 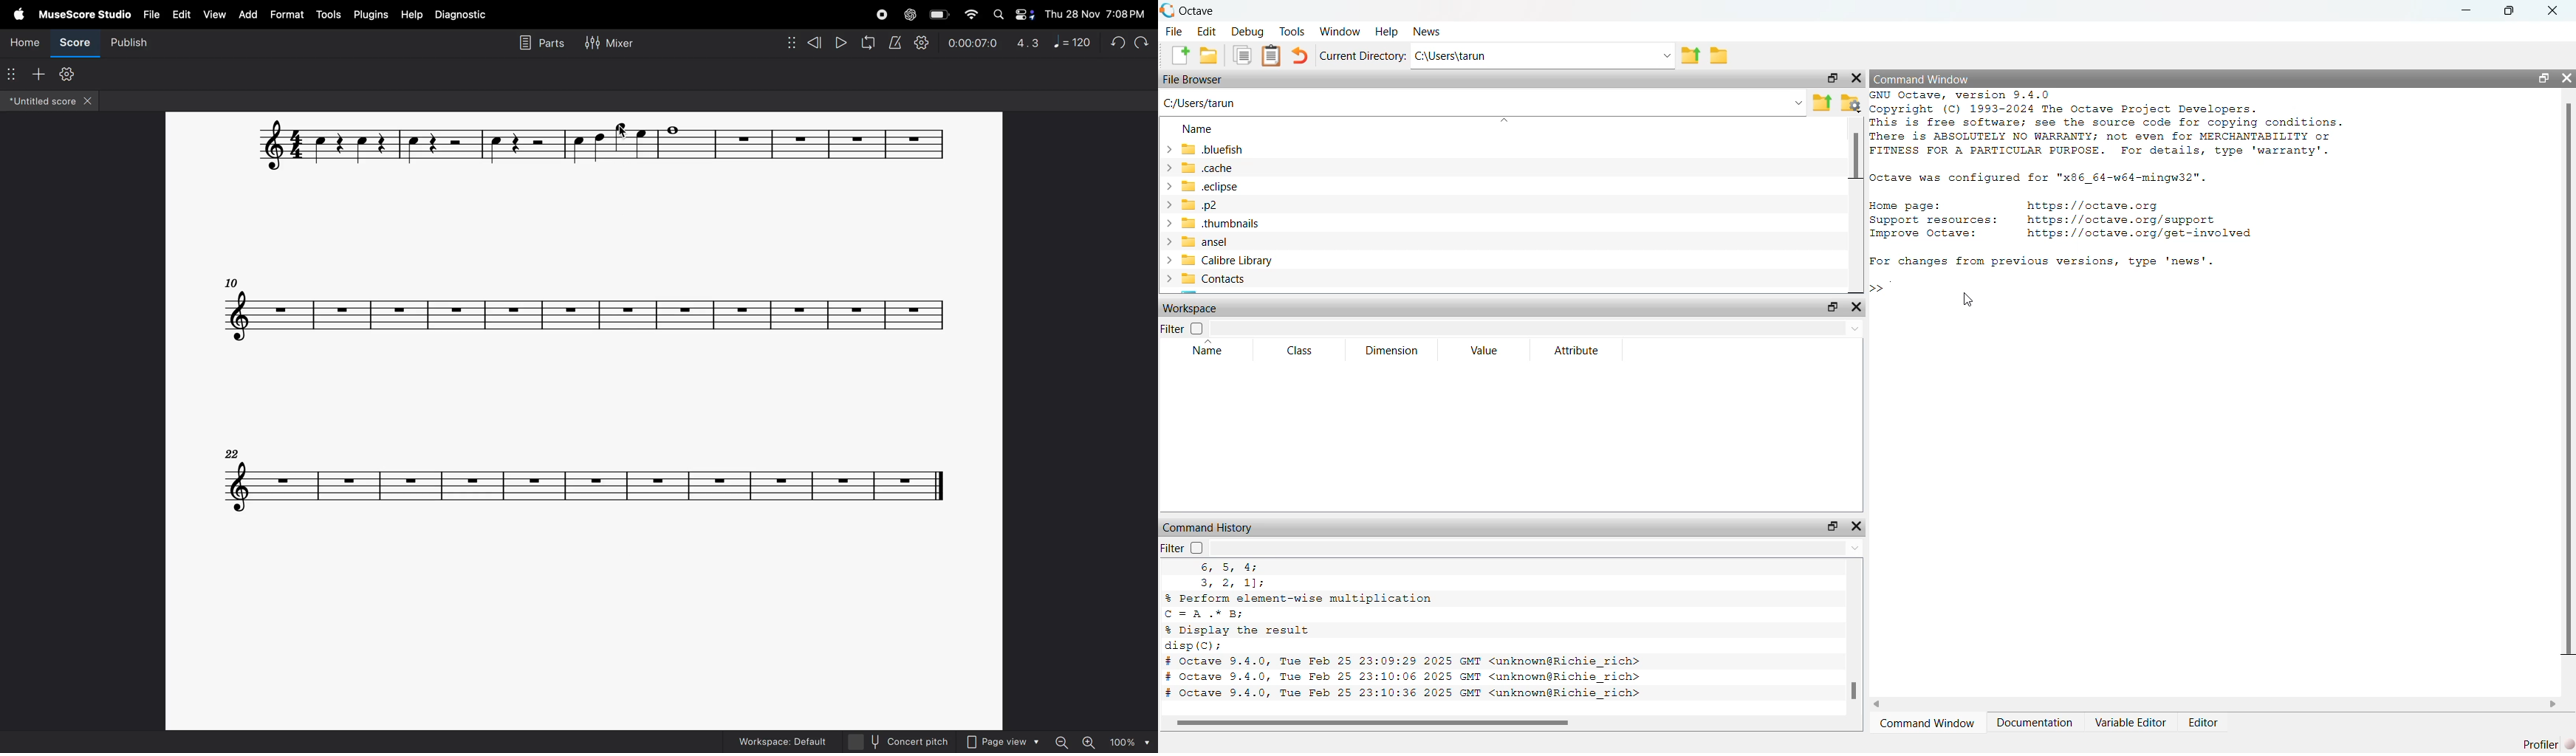 What do you see at coordinates (1073, 41) in the screenshot?
I see `note 120` at bounding box center [1073, 41].